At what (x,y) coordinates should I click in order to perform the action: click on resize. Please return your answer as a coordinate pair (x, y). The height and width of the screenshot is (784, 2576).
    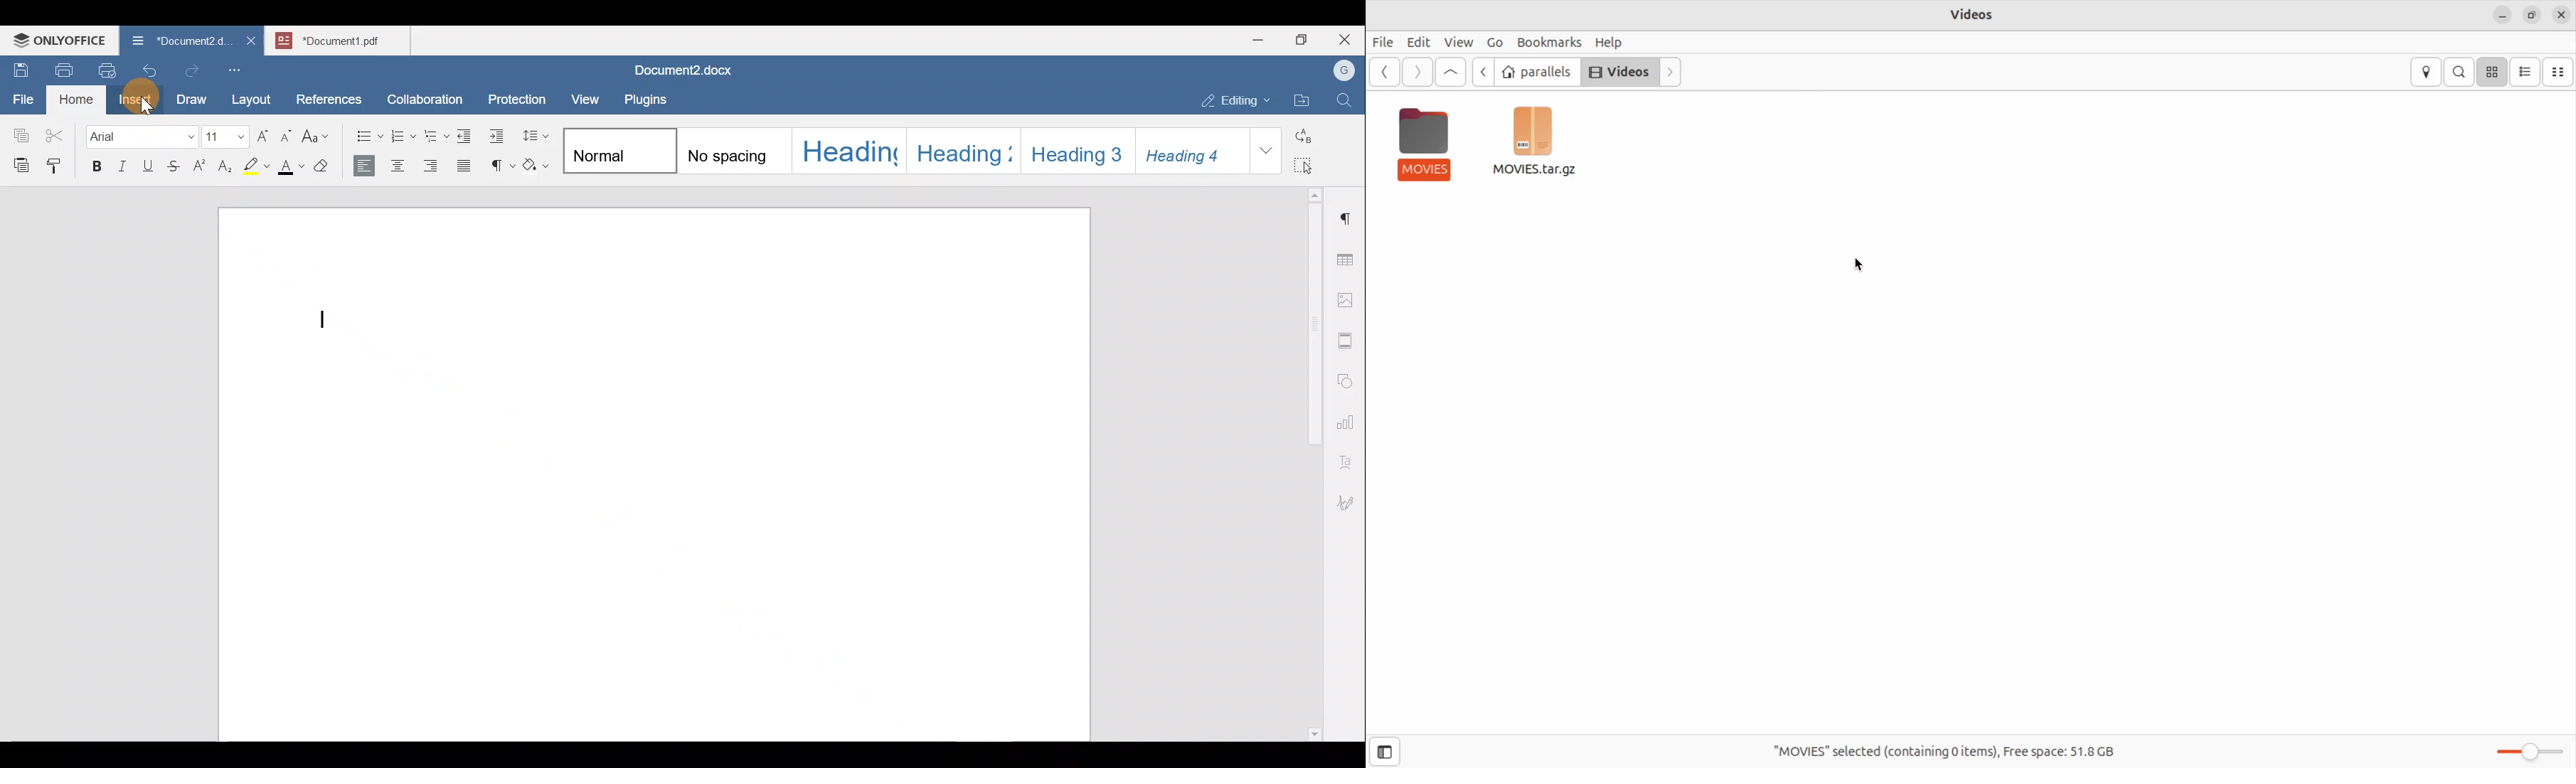
    Looking at the image, I should click on (2532, 14).